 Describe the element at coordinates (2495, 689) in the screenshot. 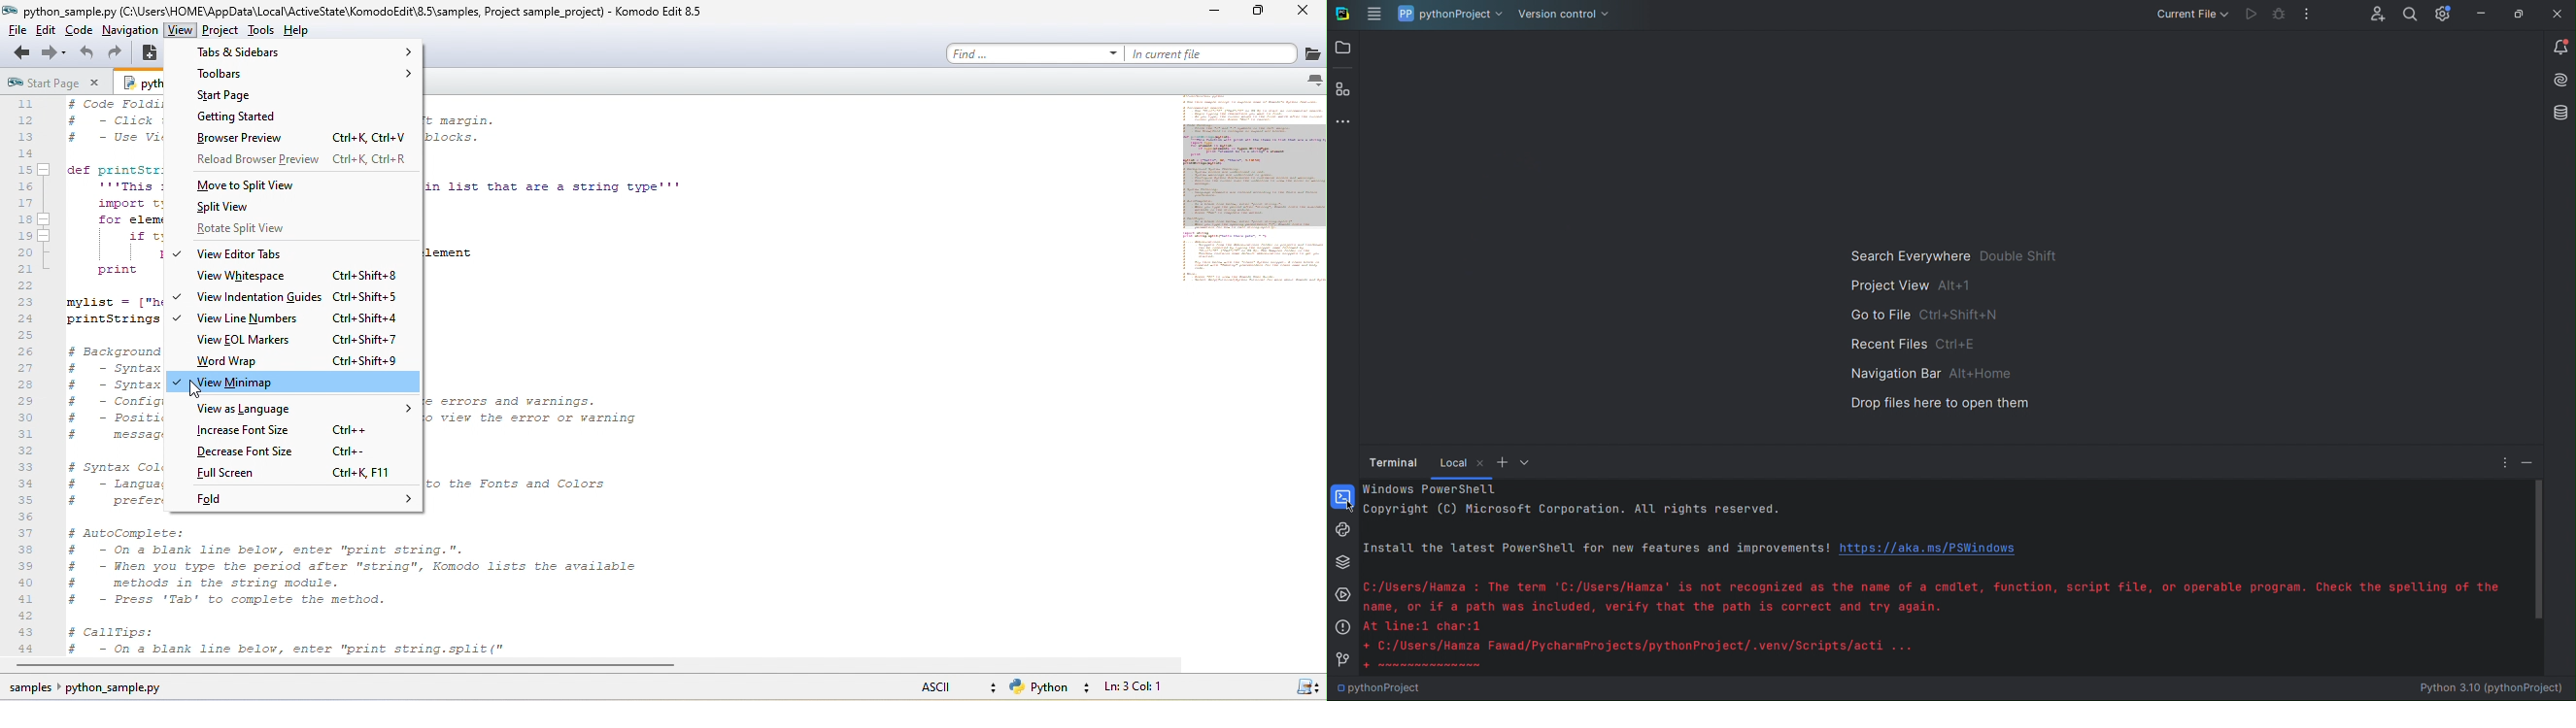

I see `Python 3.10 (pythonProject)` at that location.